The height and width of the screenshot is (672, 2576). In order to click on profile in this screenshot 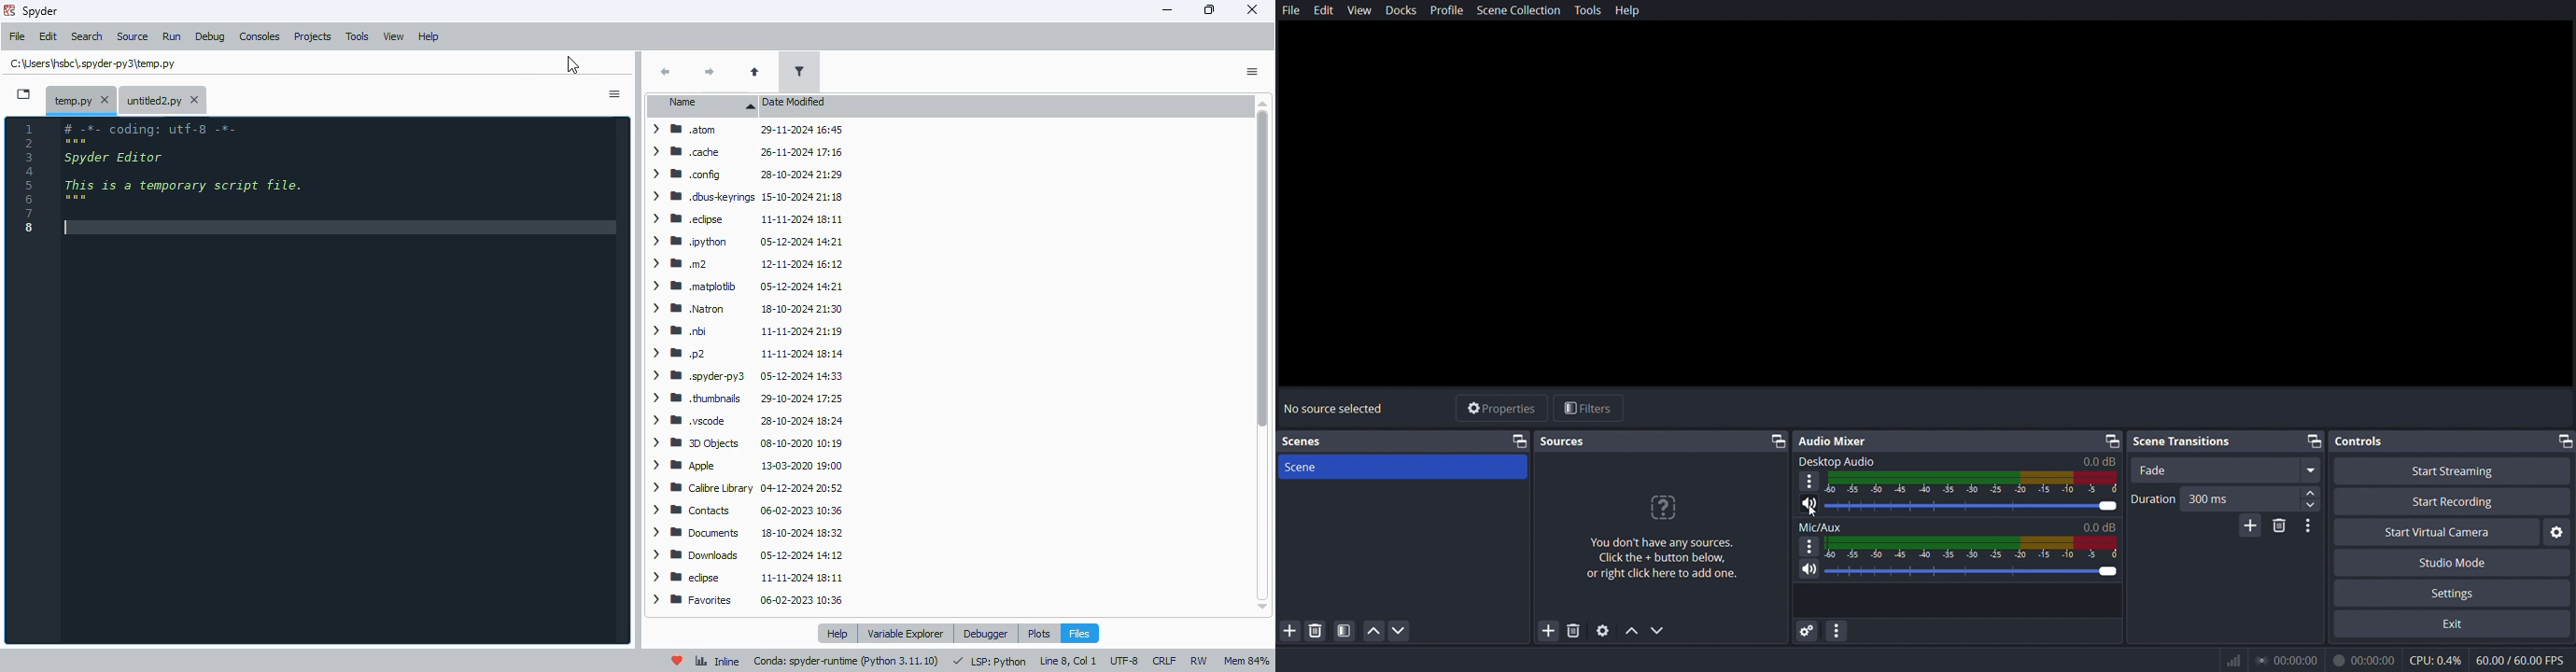, I will do `click(1448, 9)`.